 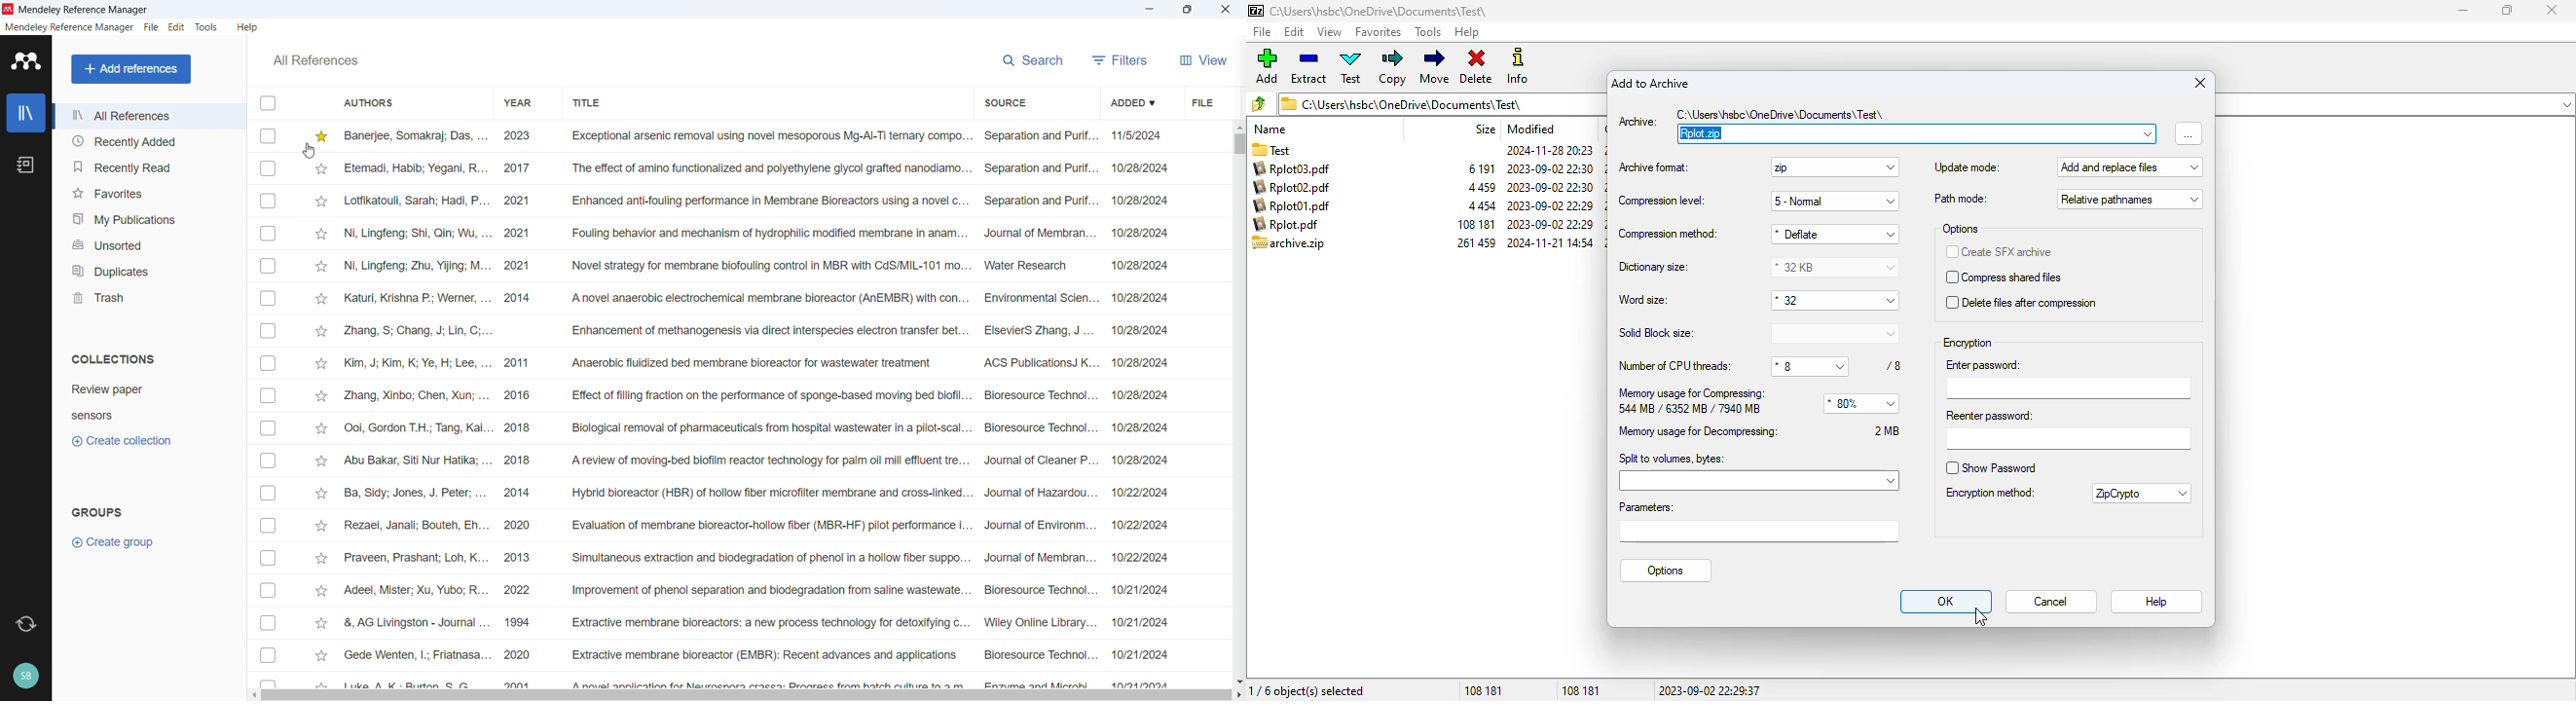 What do you see at coordinates (85, 9) in the screenshot?
I see `Mendeley Reference Manager` at bounding box center [85, 9].